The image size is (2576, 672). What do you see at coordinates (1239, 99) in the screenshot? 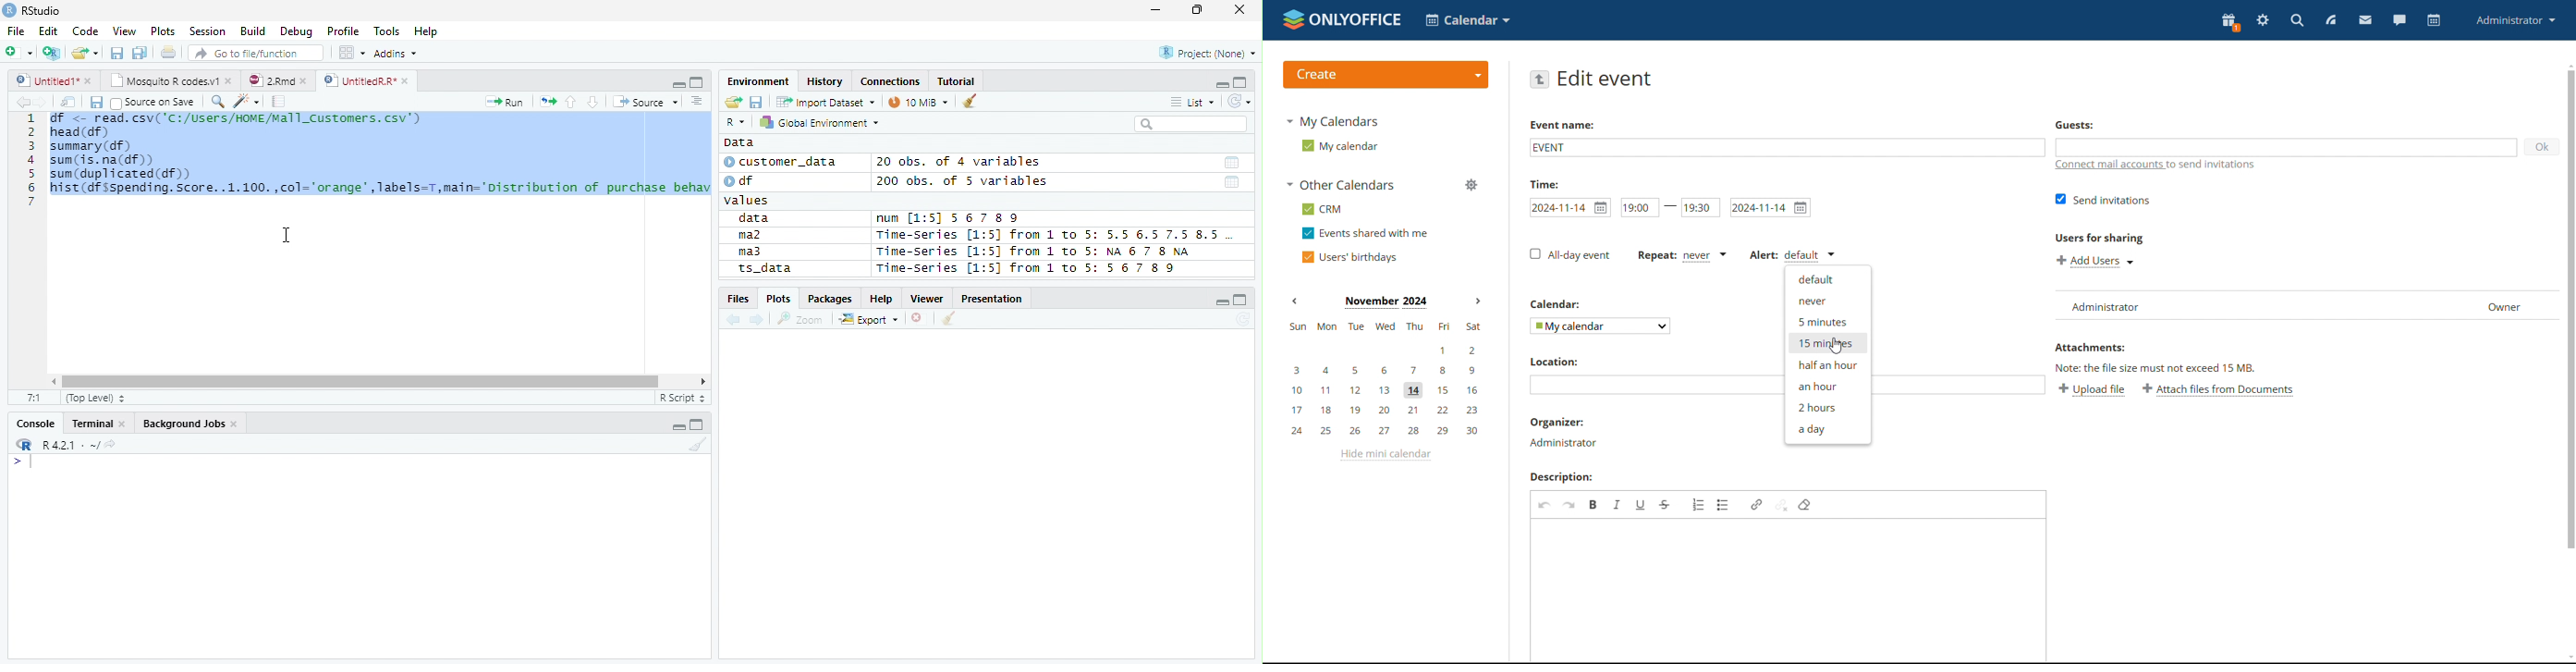
I see `Refresh` at bounding box center [1239, 99].